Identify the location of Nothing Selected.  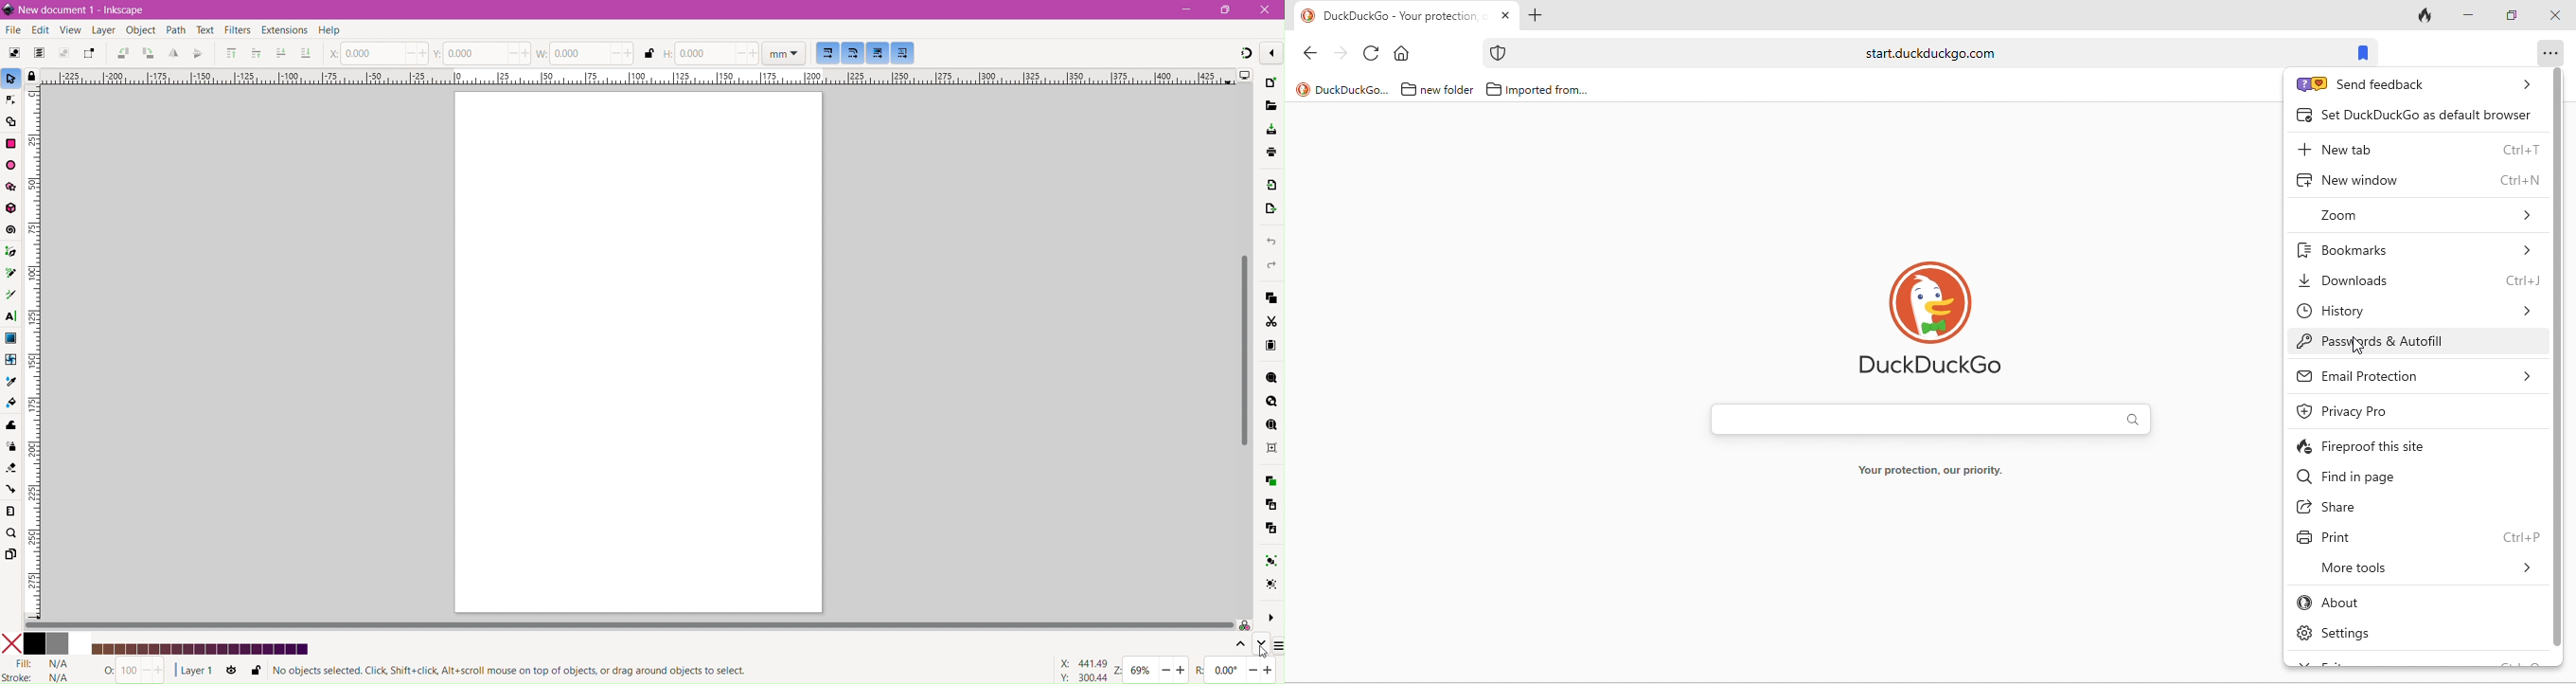
(129, 671).